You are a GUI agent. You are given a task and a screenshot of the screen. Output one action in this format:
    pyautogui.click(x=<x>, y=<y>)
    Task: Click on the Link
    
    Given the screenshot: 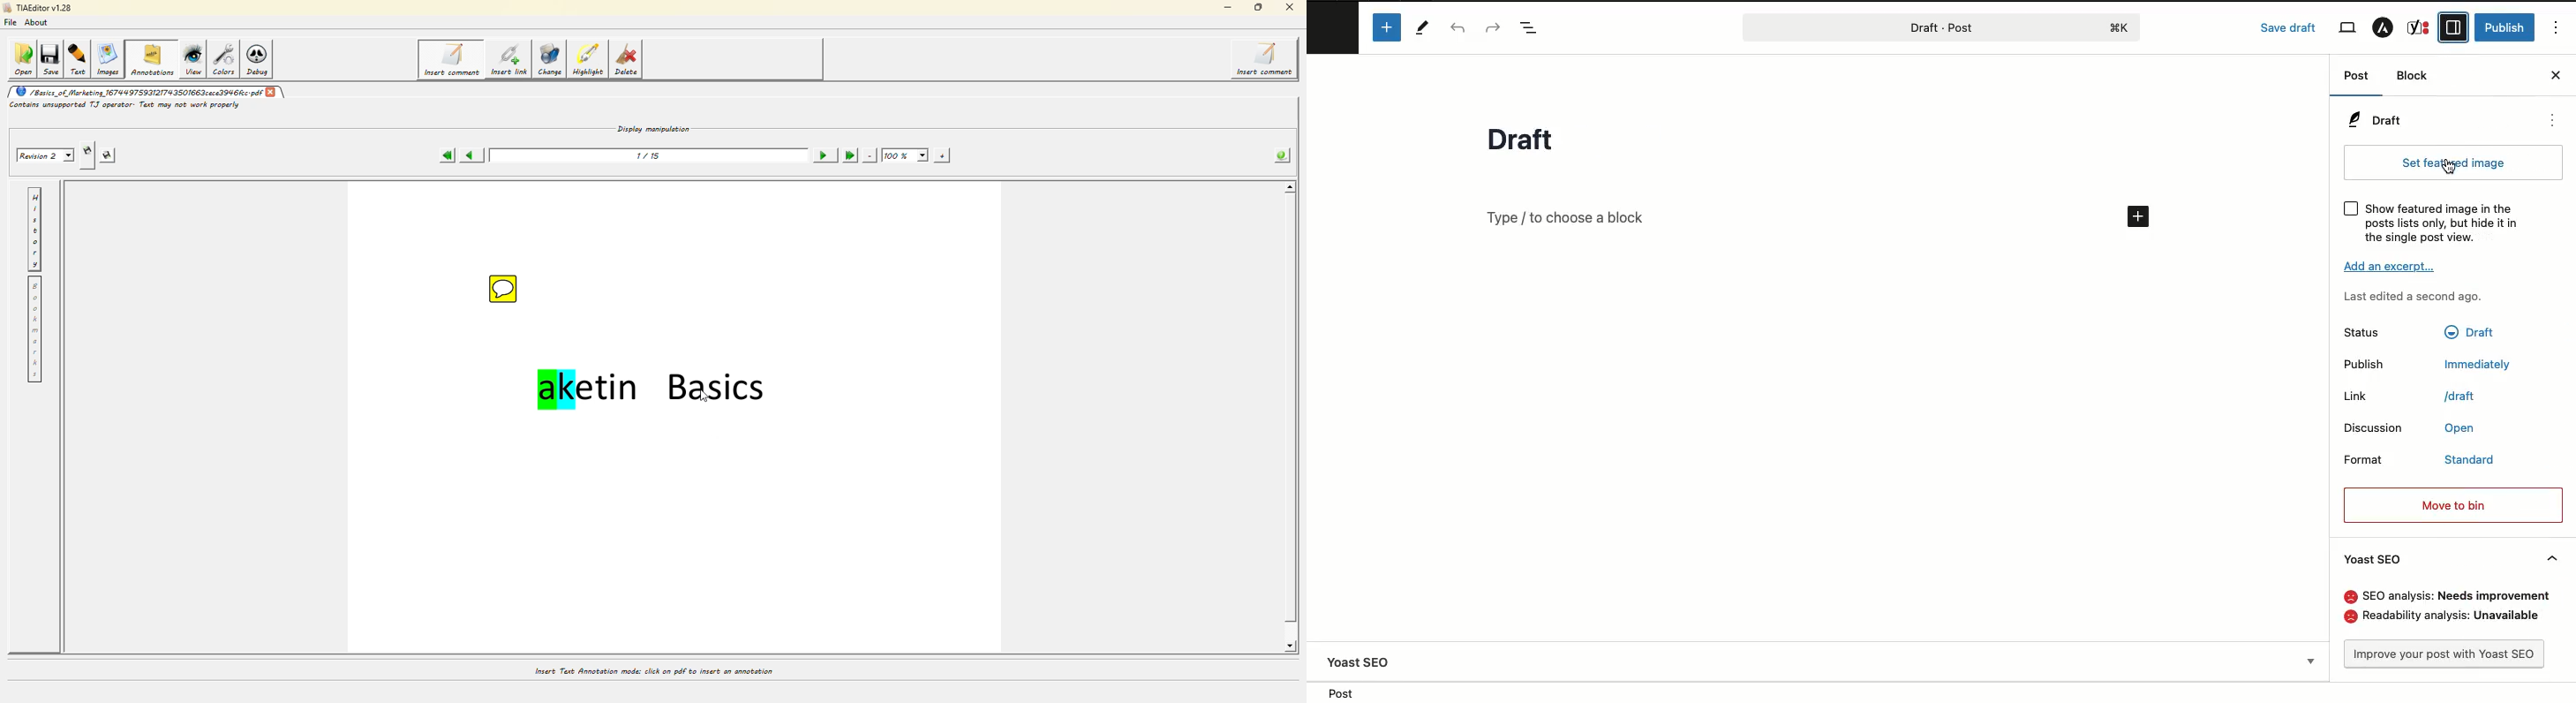 What is the action you would take?
    pyautogui.click(x=2352, y=397)
    